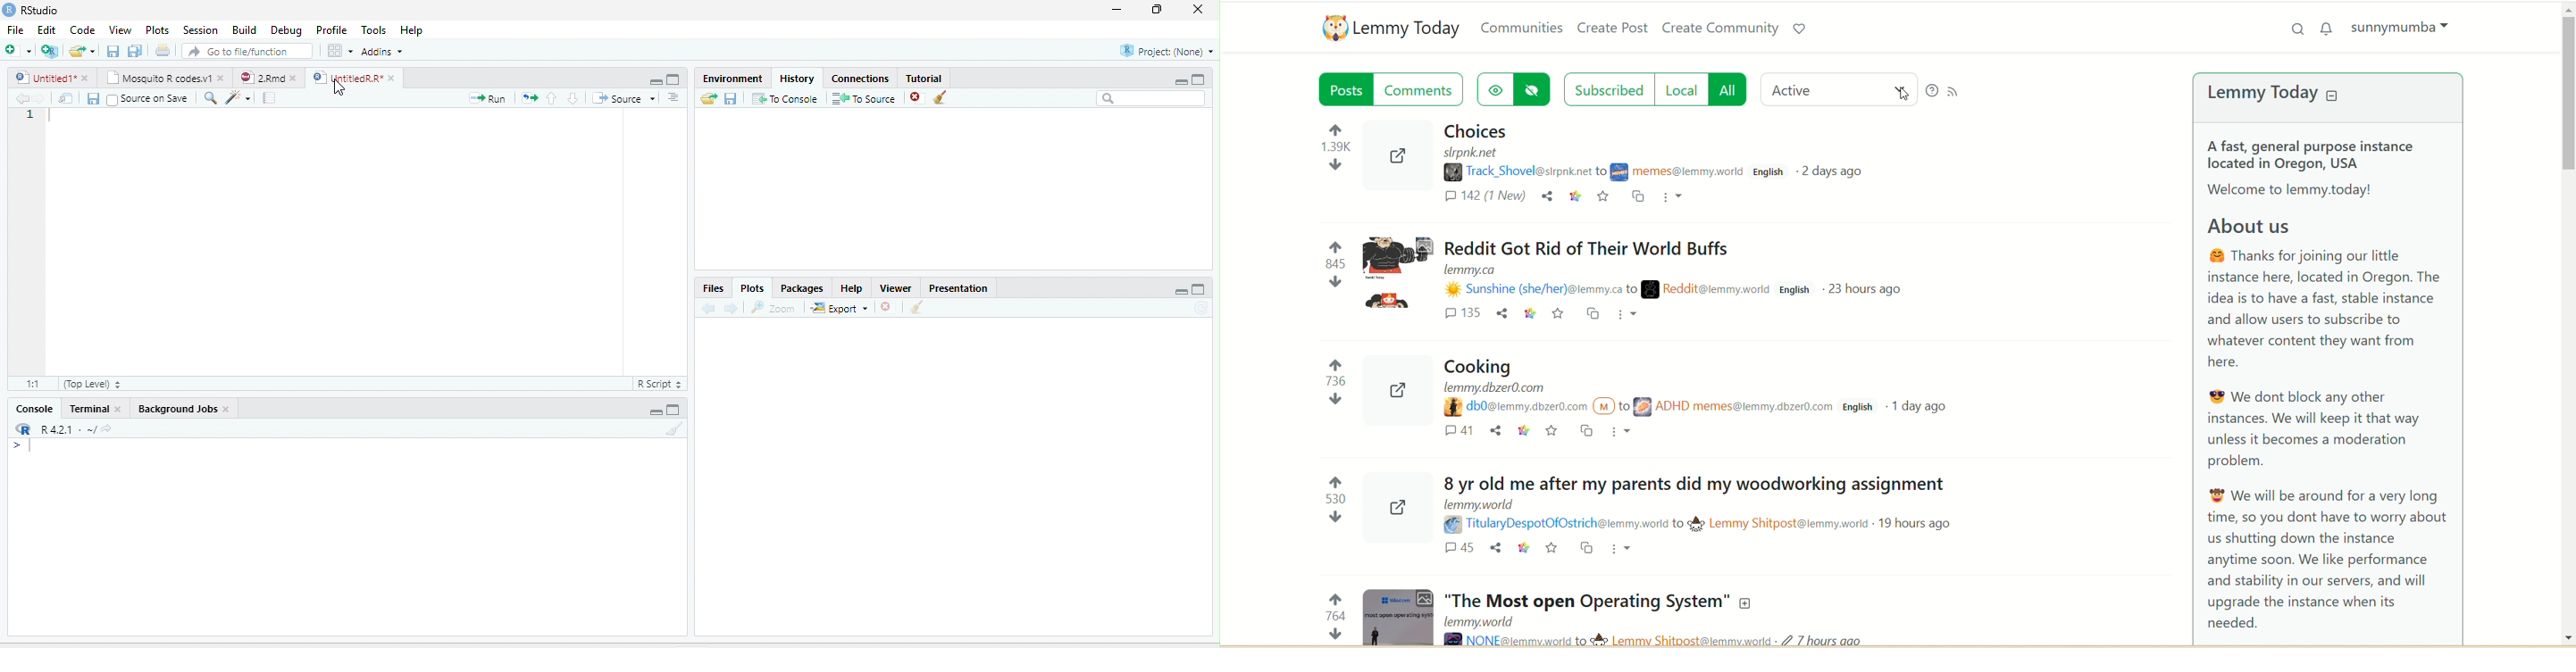  What do you see at coordinates (798, 78) in the screenshot?
I see `History` at bounding box center [798, 78].